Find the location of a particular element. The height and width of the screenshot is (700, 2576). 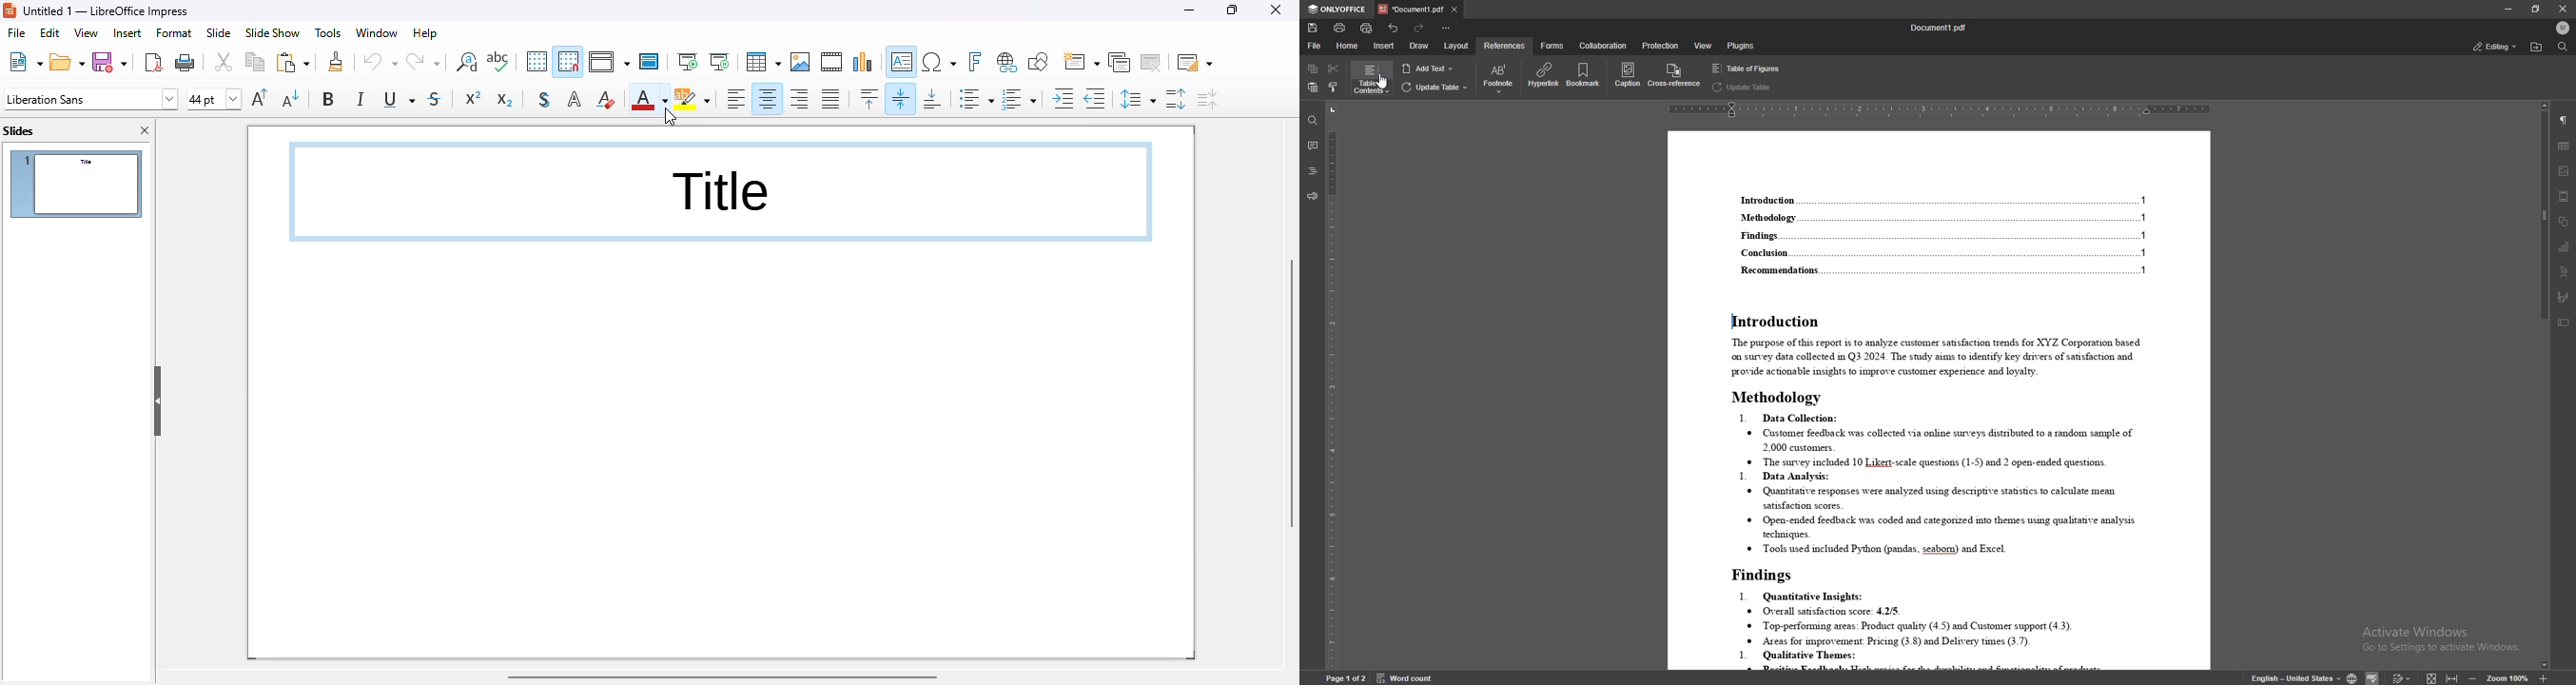

forms is located at coordinates (1552, 46).